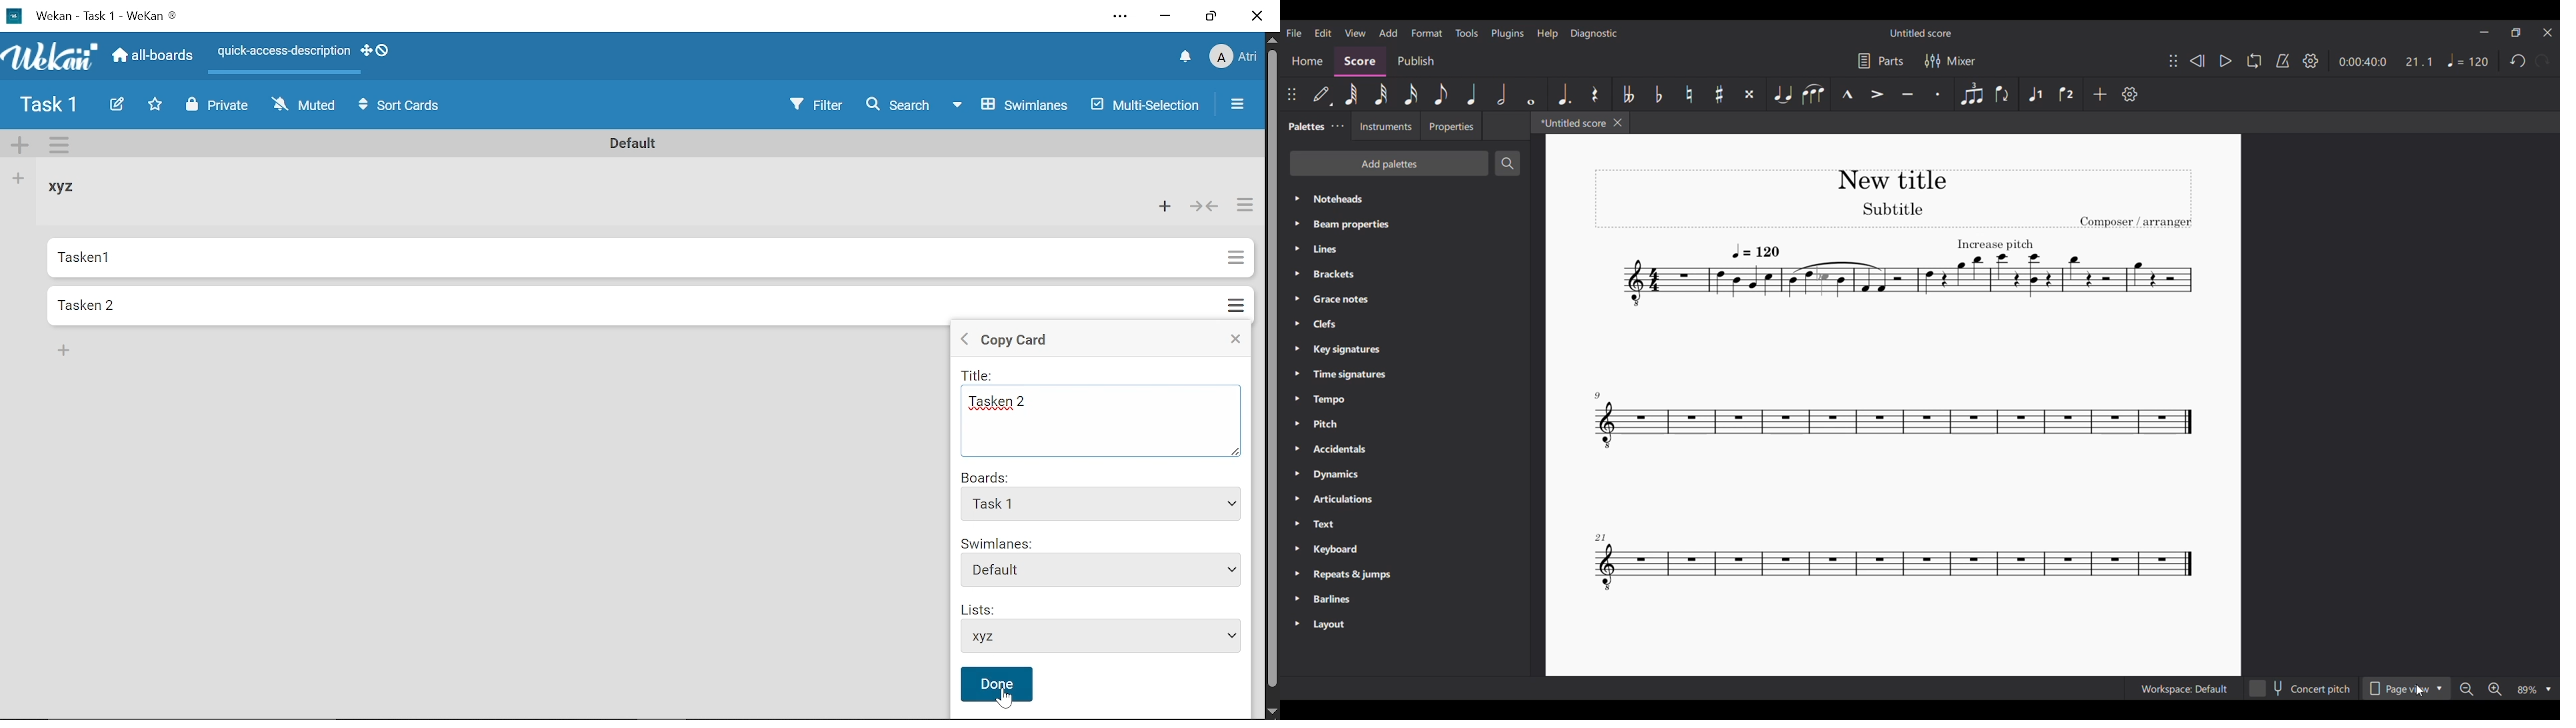 This screenshot has height=728, width=2576. I want to click on Score, current section highlighted, so click(1360, 61).